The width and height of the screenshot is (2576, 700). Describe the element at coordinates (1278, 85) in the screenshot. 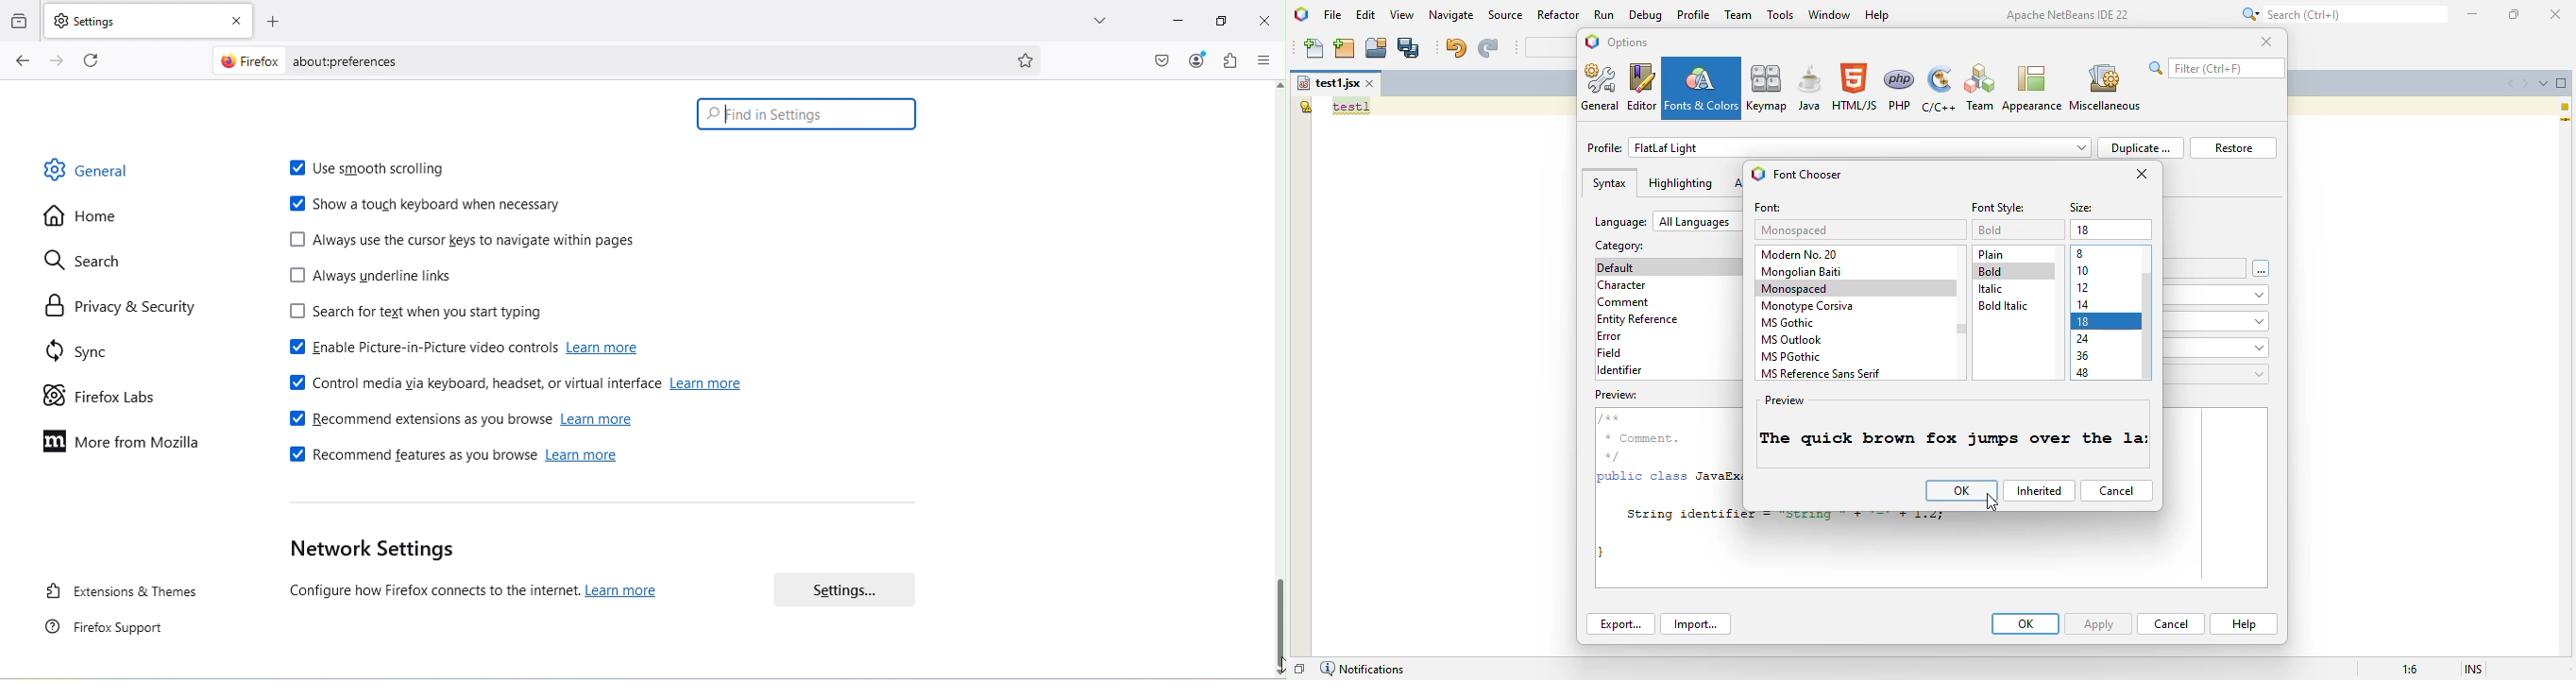

I see `move up` at that location.